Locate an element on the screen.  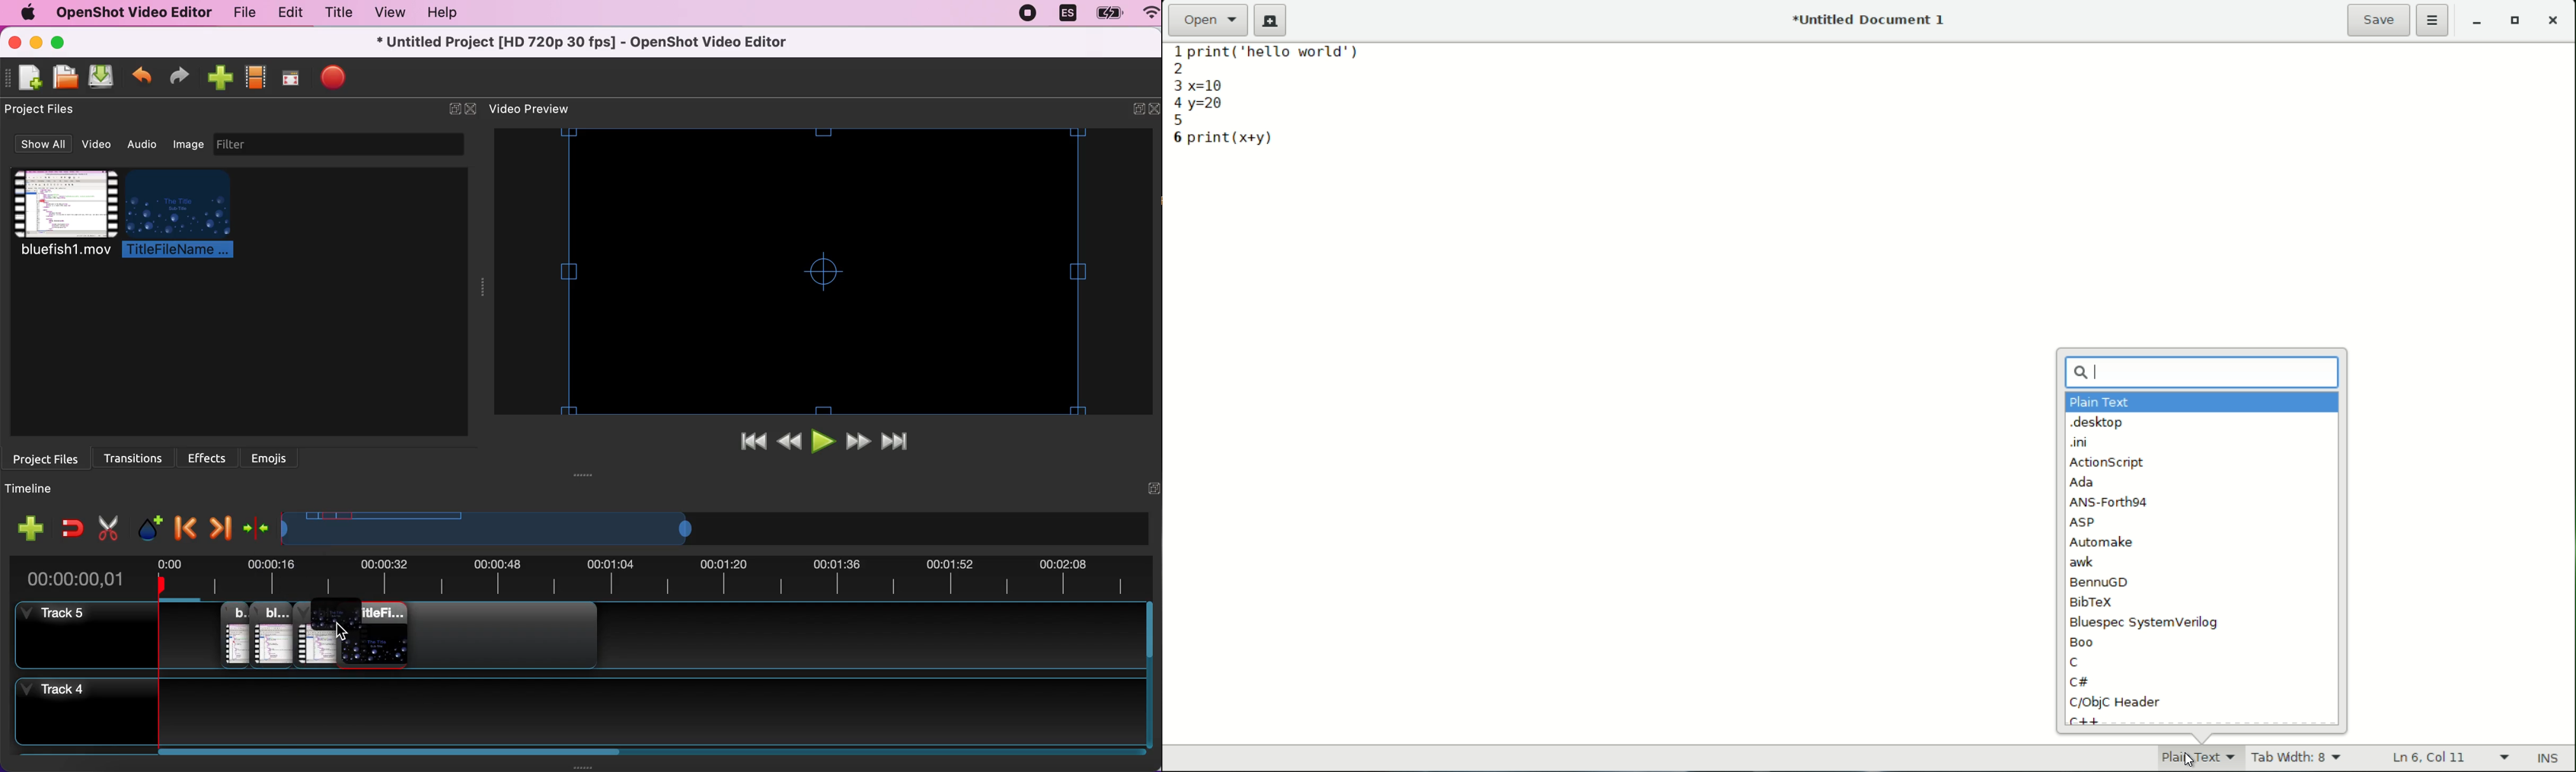
file name is located at coordinates (1872, 19).